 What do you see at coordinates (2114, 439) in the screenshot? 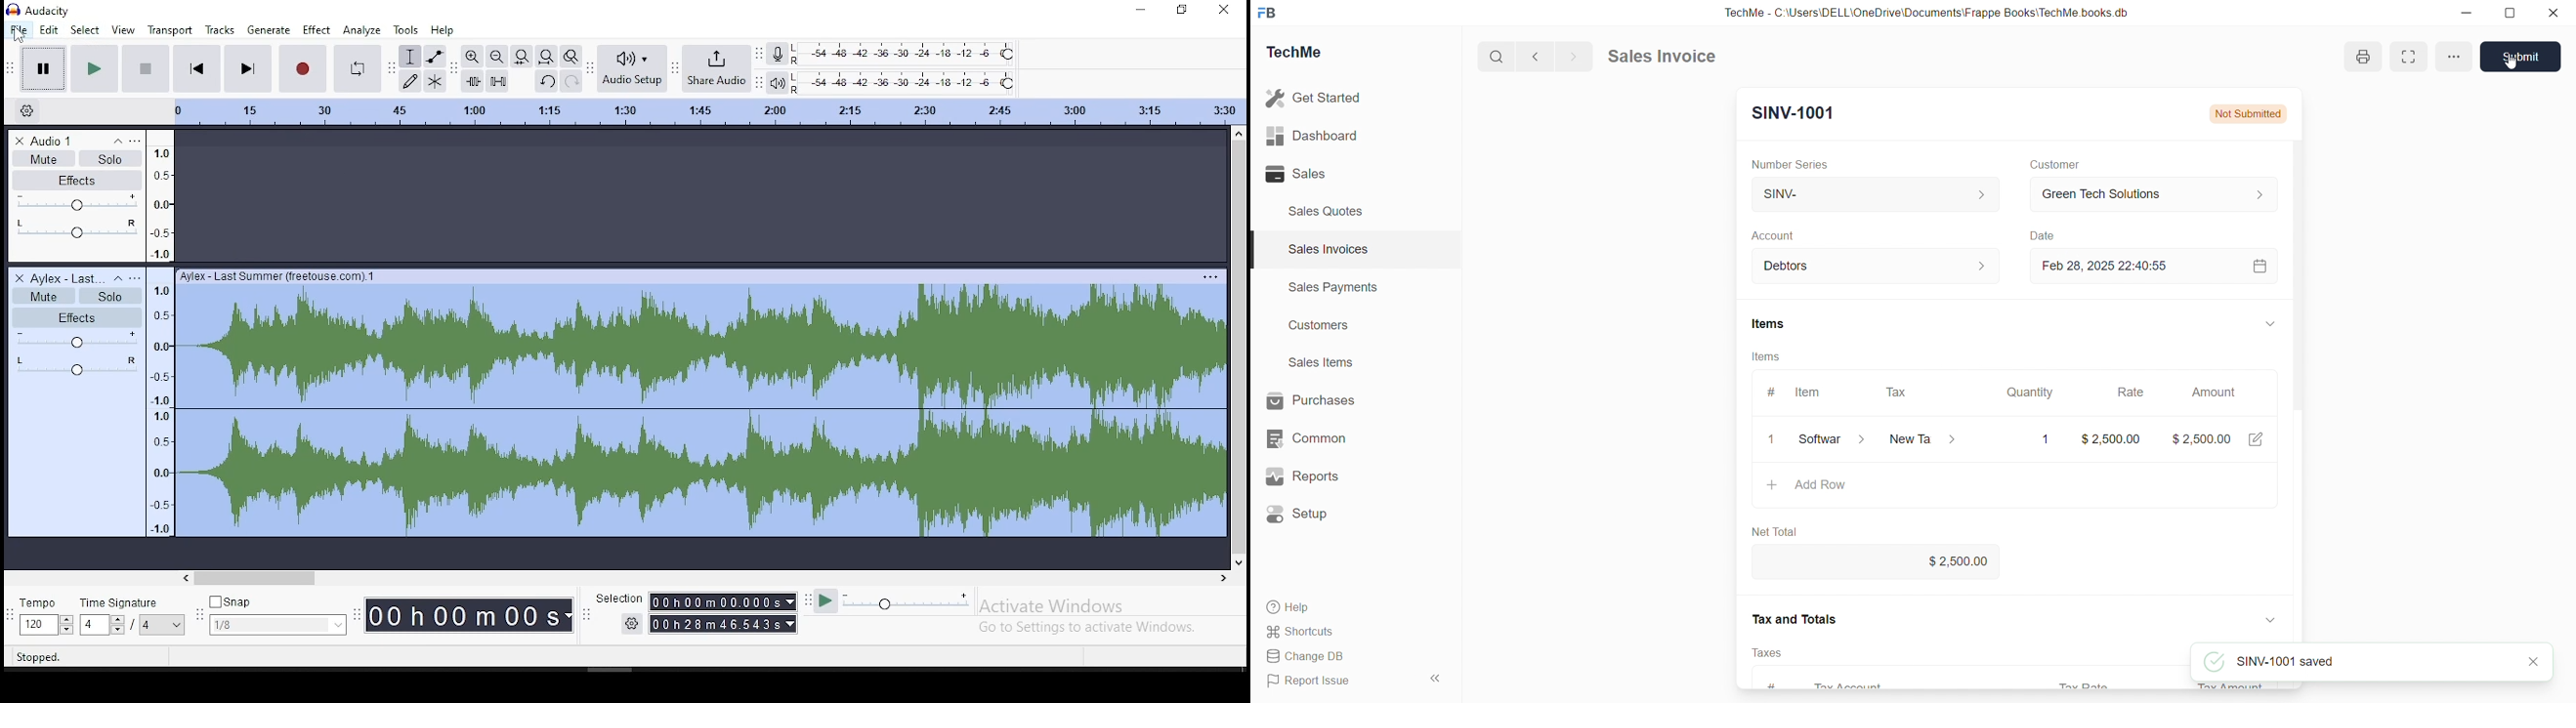
I see `$2,500.00` at bounding box center [2114, 439].